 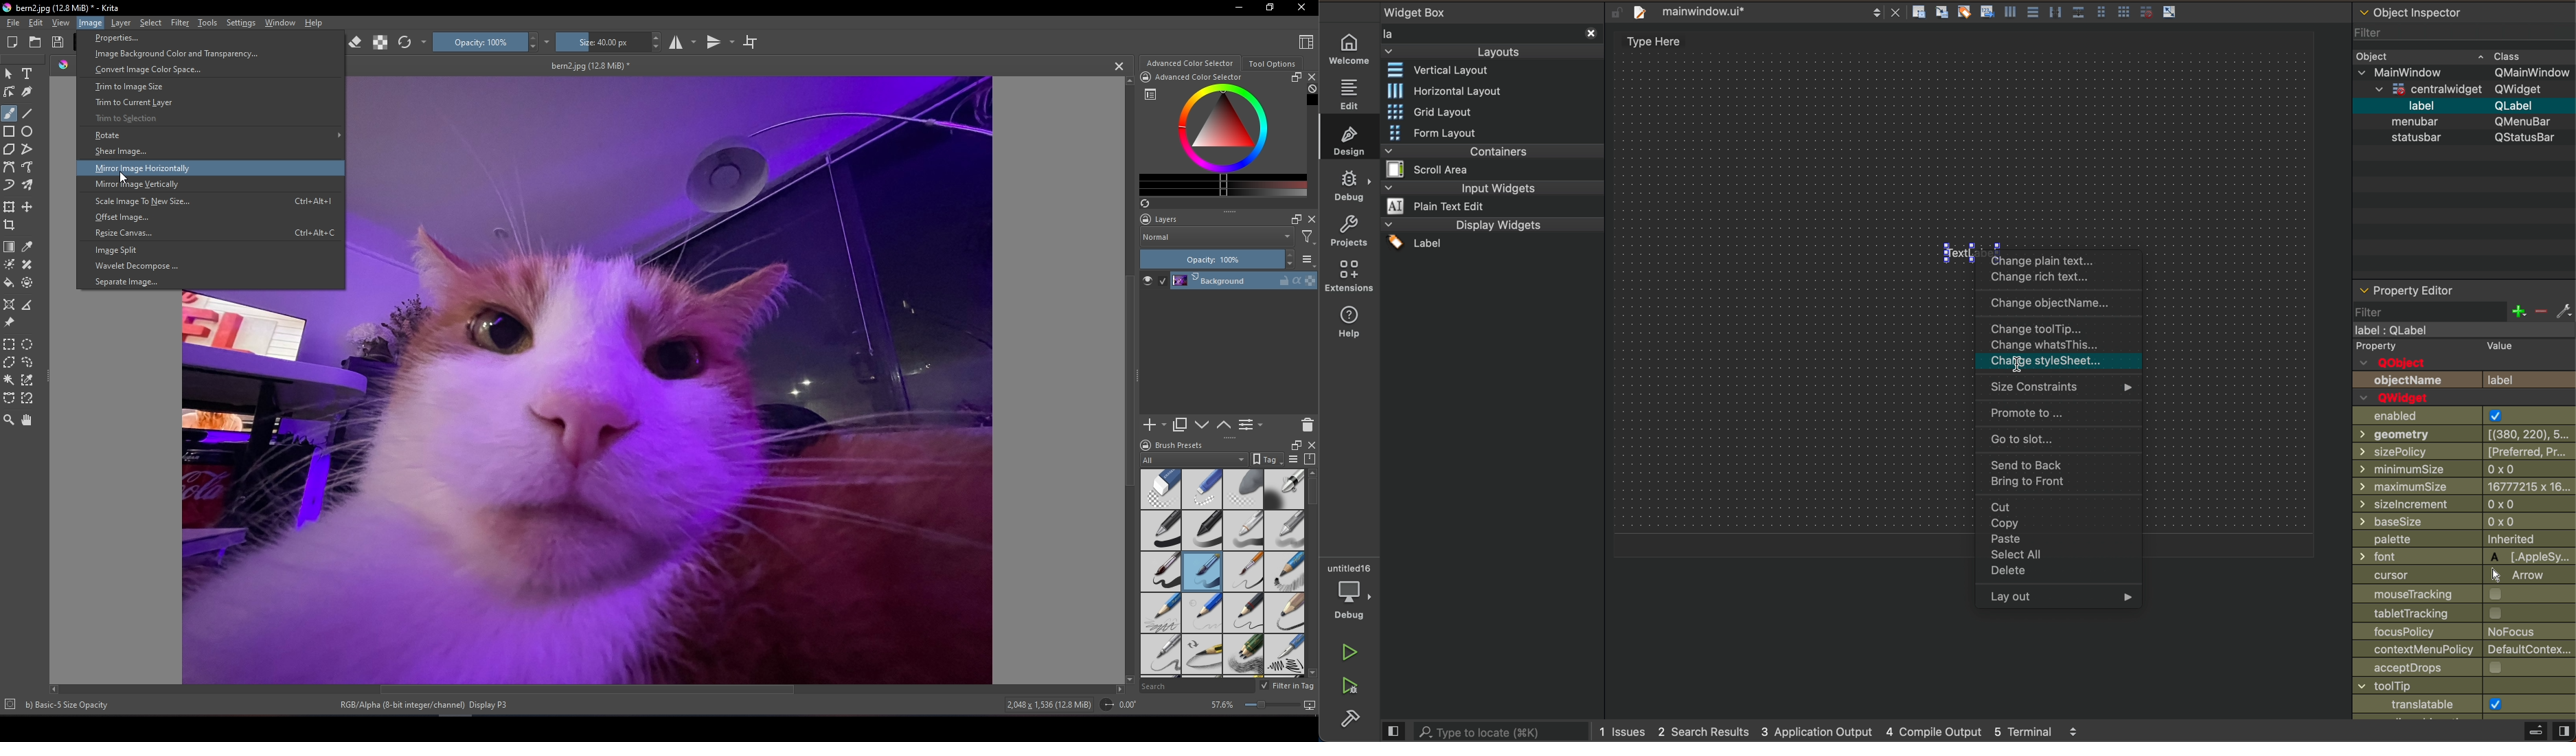 What do you see at coordinates (2056, 525) in the screenshot?
I see `copy` at bounding box center [2056, 525].